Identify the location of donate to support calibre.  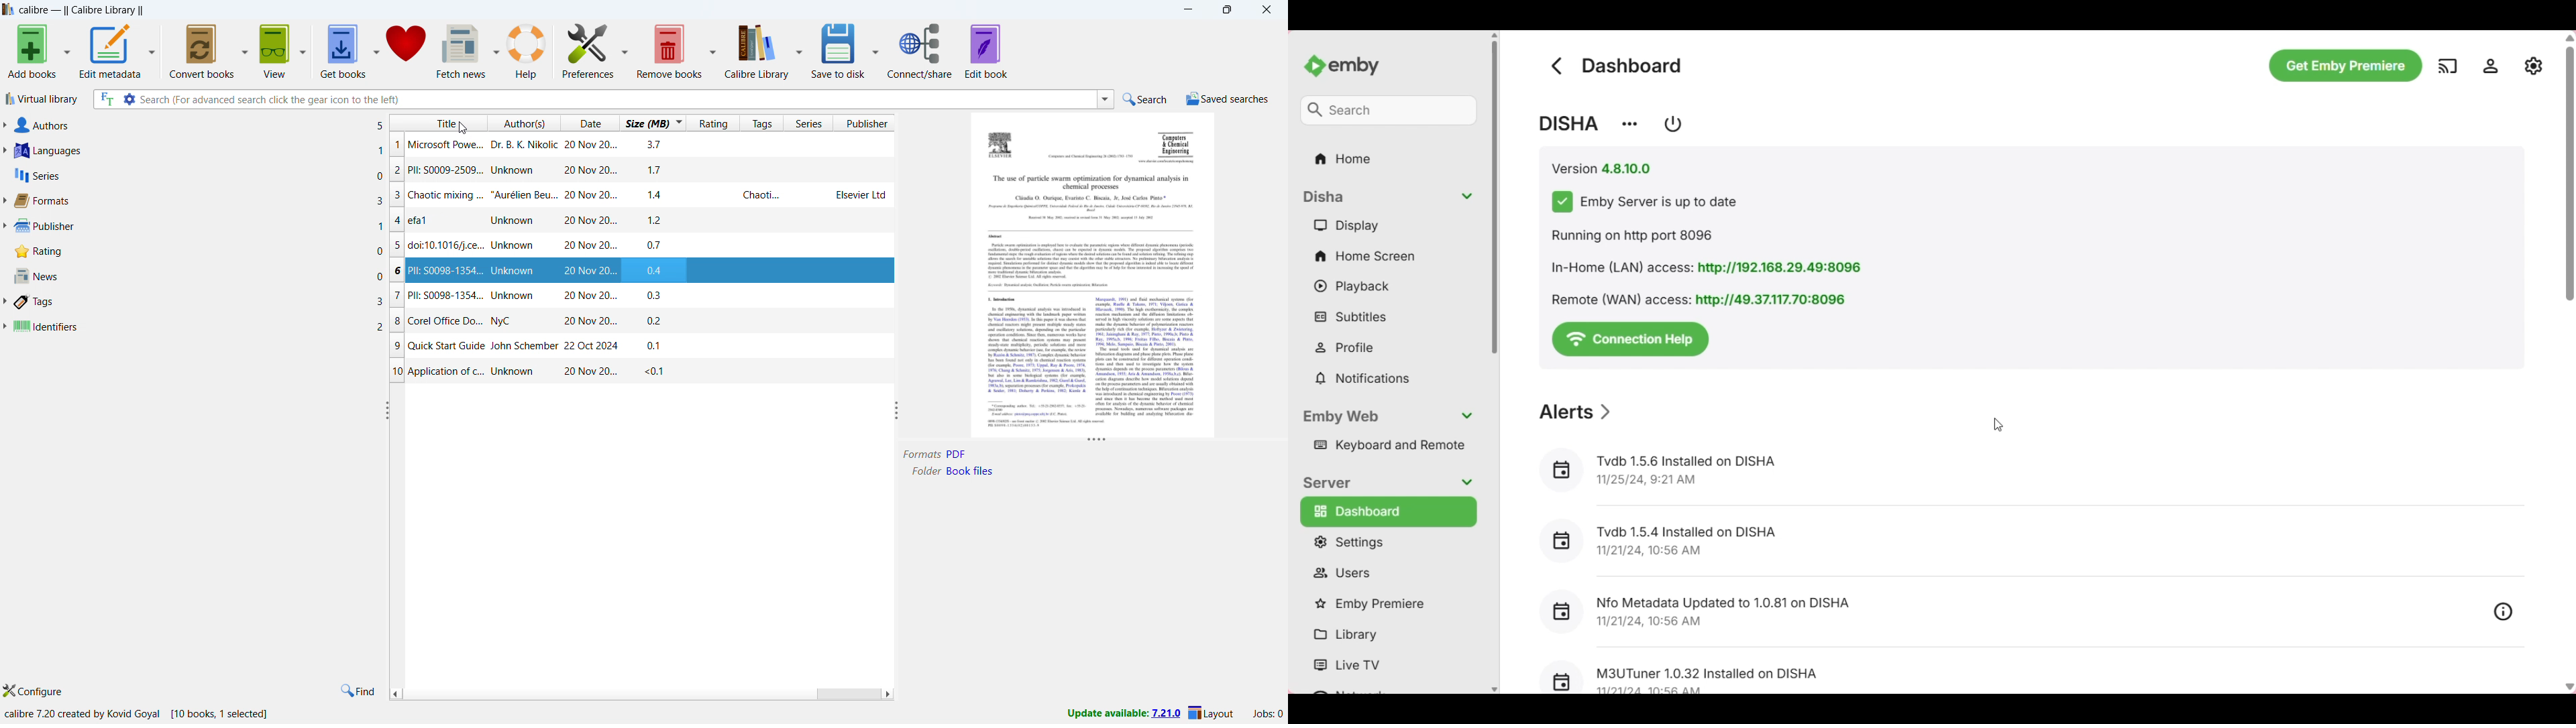
(407, 48).